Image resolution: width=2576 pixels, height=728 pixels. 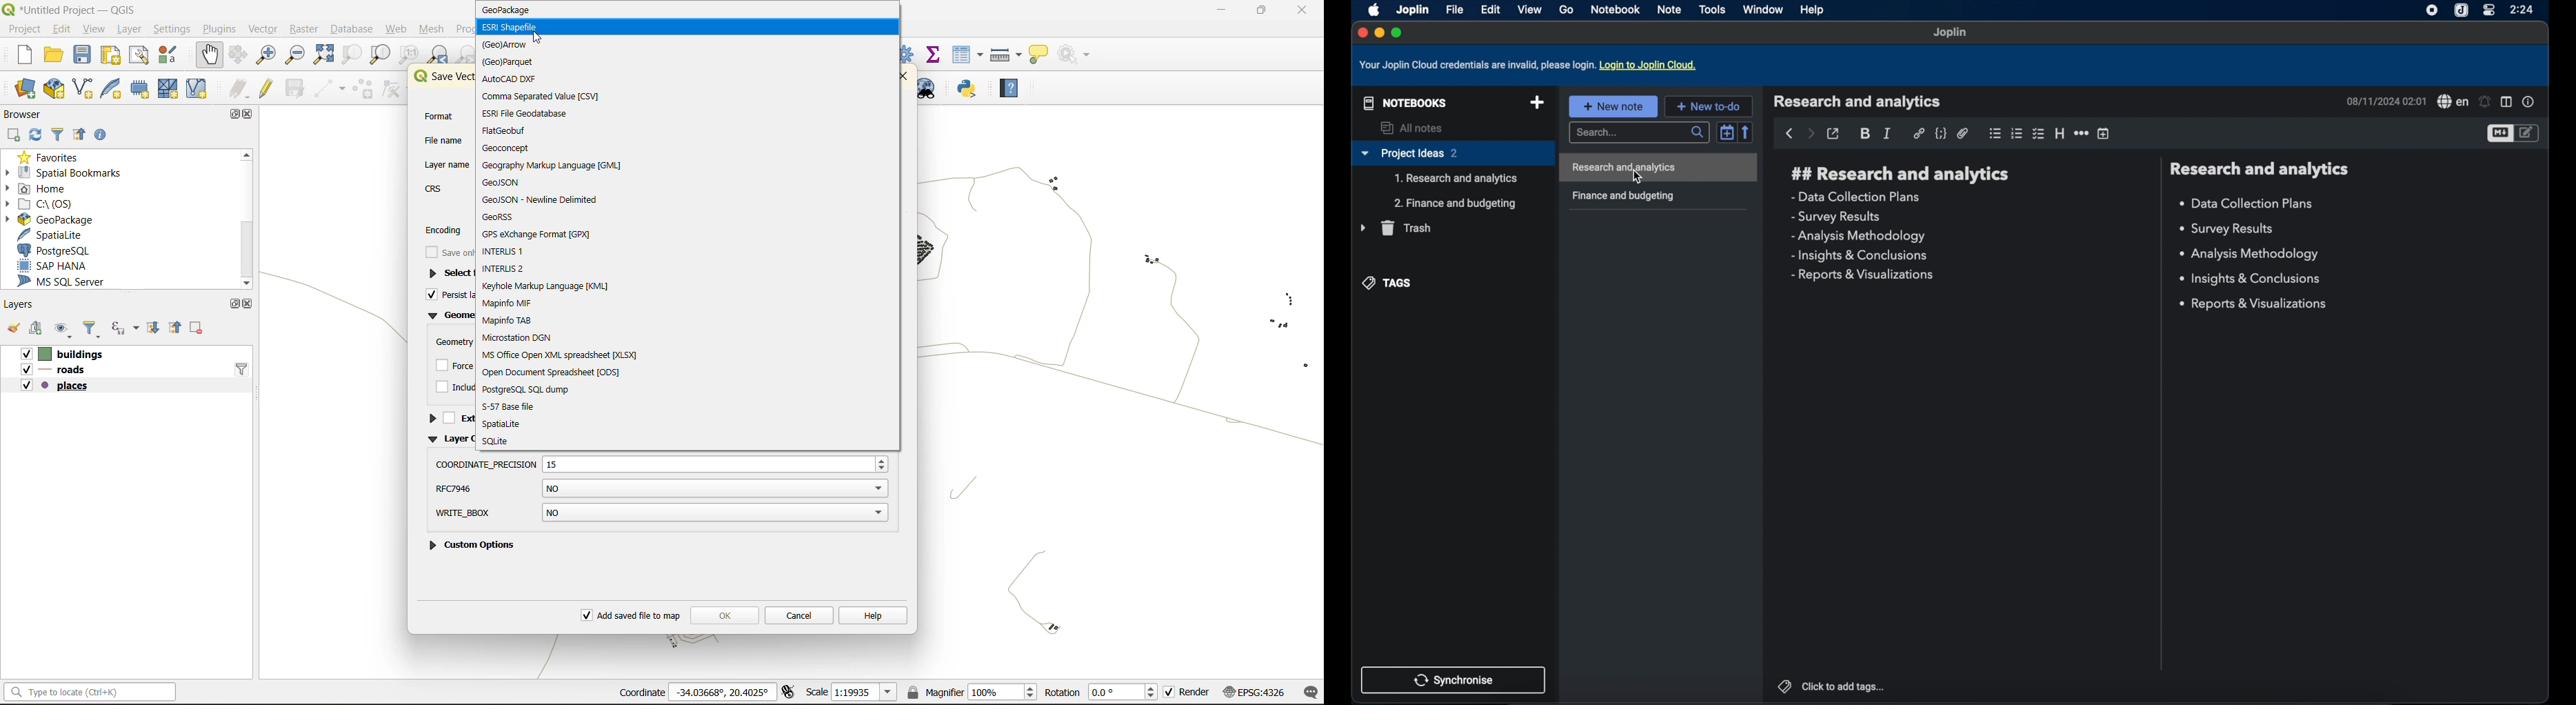 What do you see at coordinates (1713, 9) in the screenshot?
I see `tools` at bounding box center [1713, 9].